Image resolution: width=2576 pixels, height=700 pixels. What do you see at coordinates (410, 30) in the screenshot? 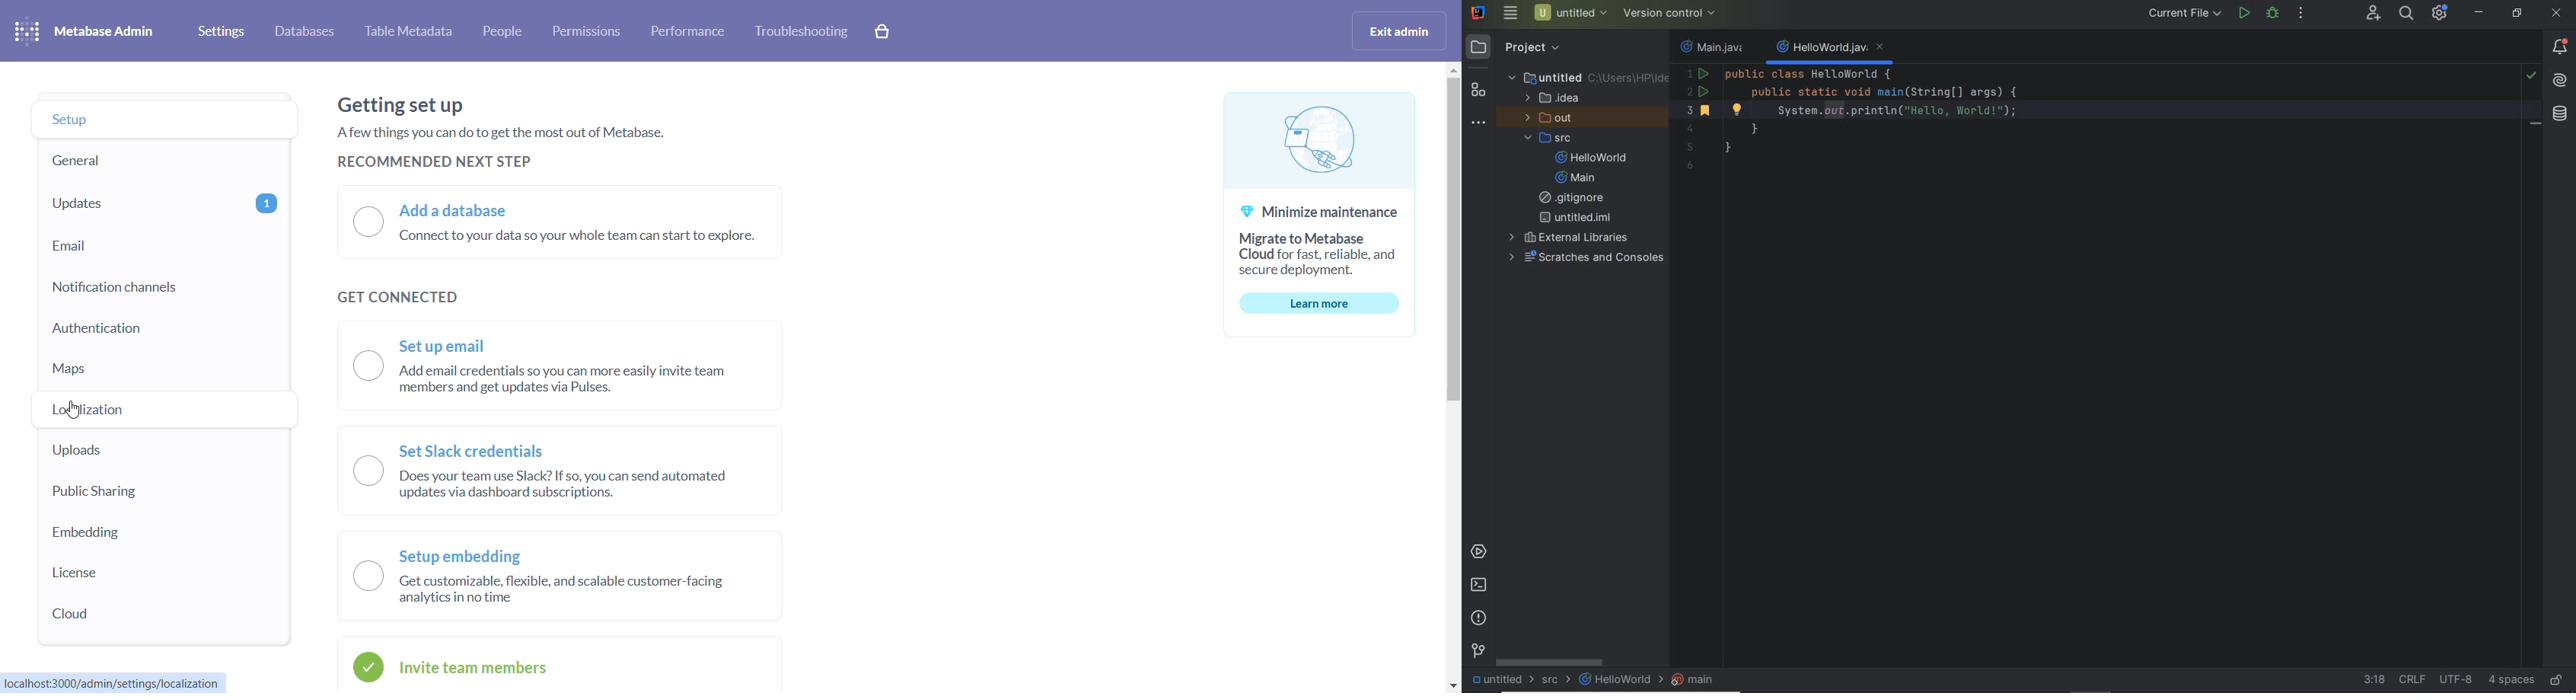
I see `table metadata` at bounding box center [410, 30].